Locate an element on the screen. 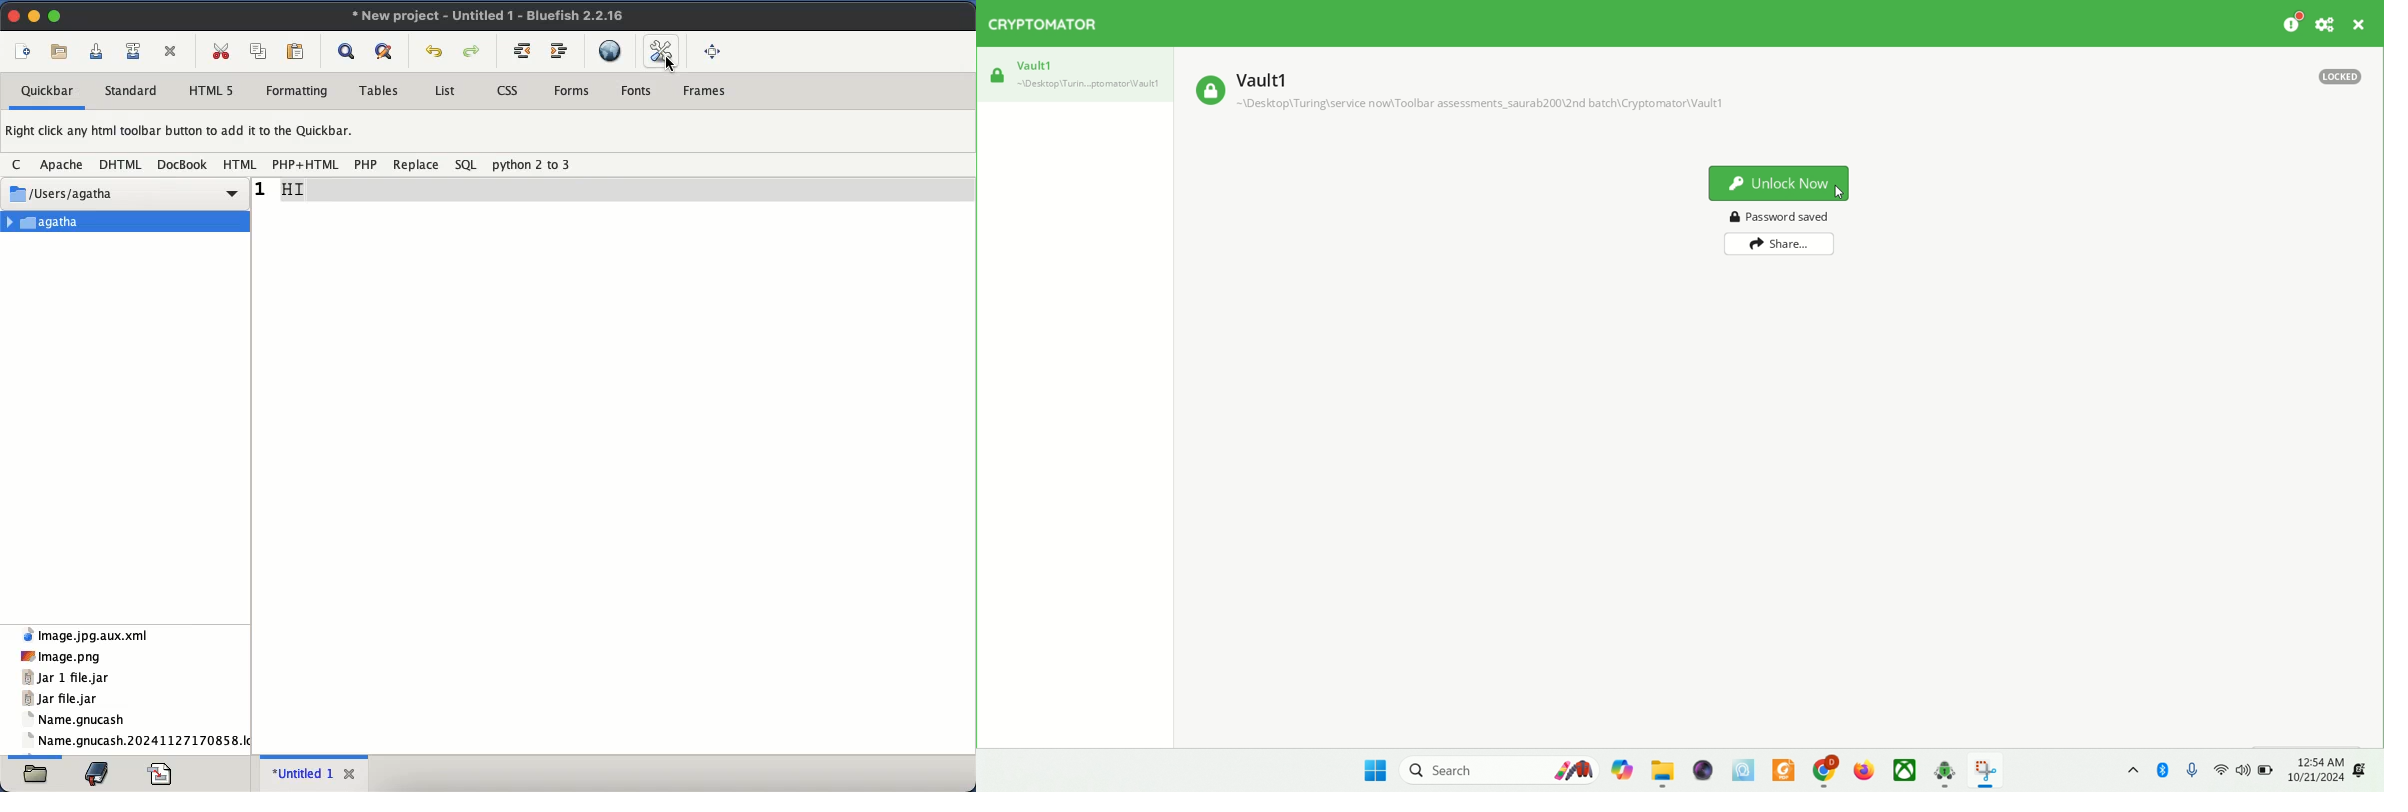 This screenshot has width=2408, height=812. chrome is located at coordinates (1824, 769).